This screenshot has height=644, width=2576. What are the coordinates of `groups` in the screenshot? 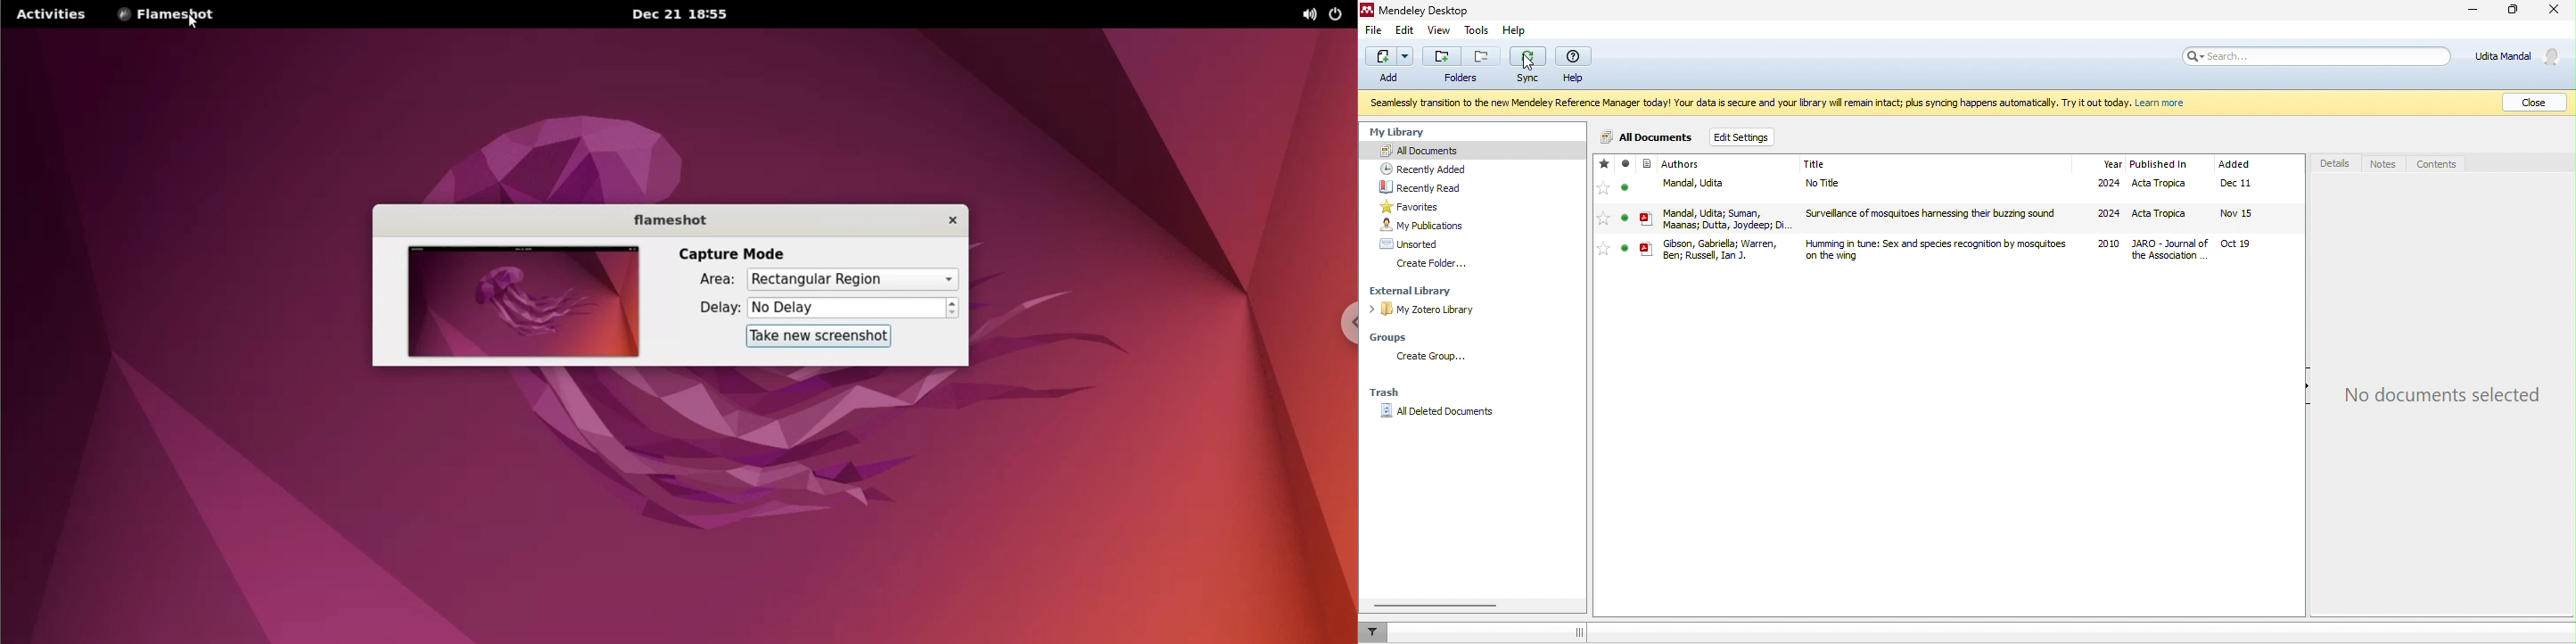 It's located at (1397, 337).